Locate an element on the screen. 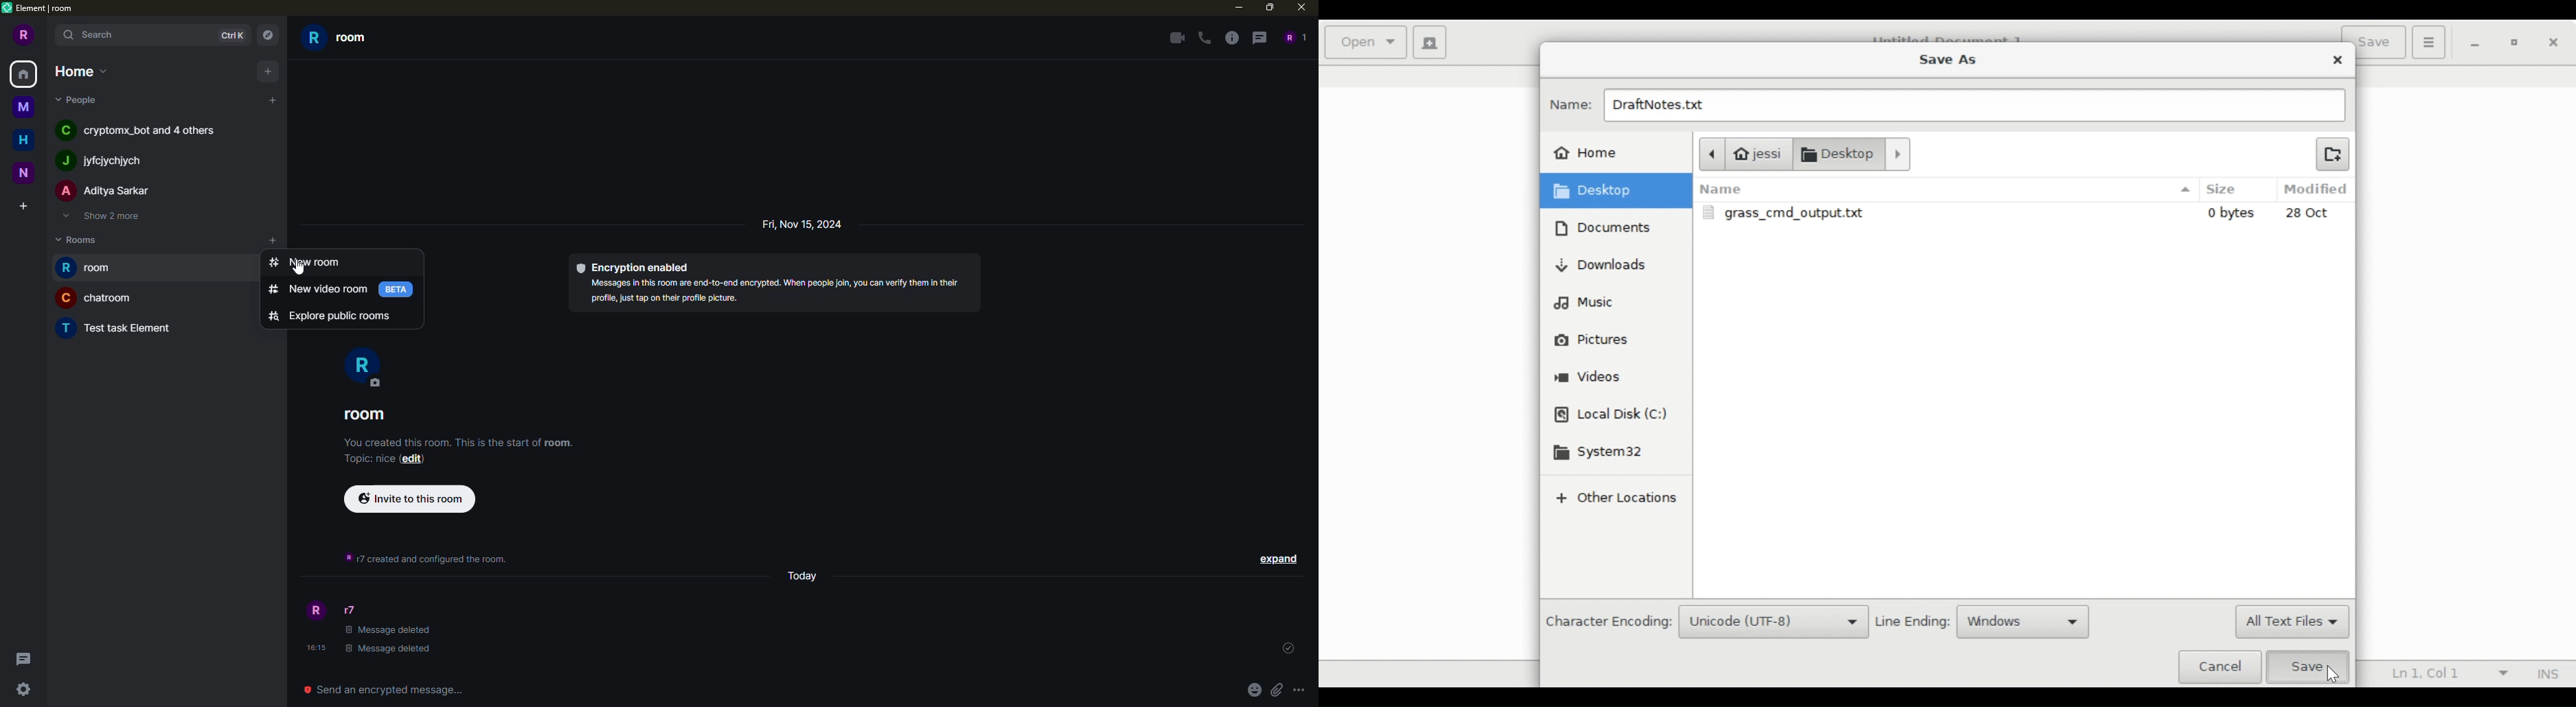  search is located at coordinates (96, 36).